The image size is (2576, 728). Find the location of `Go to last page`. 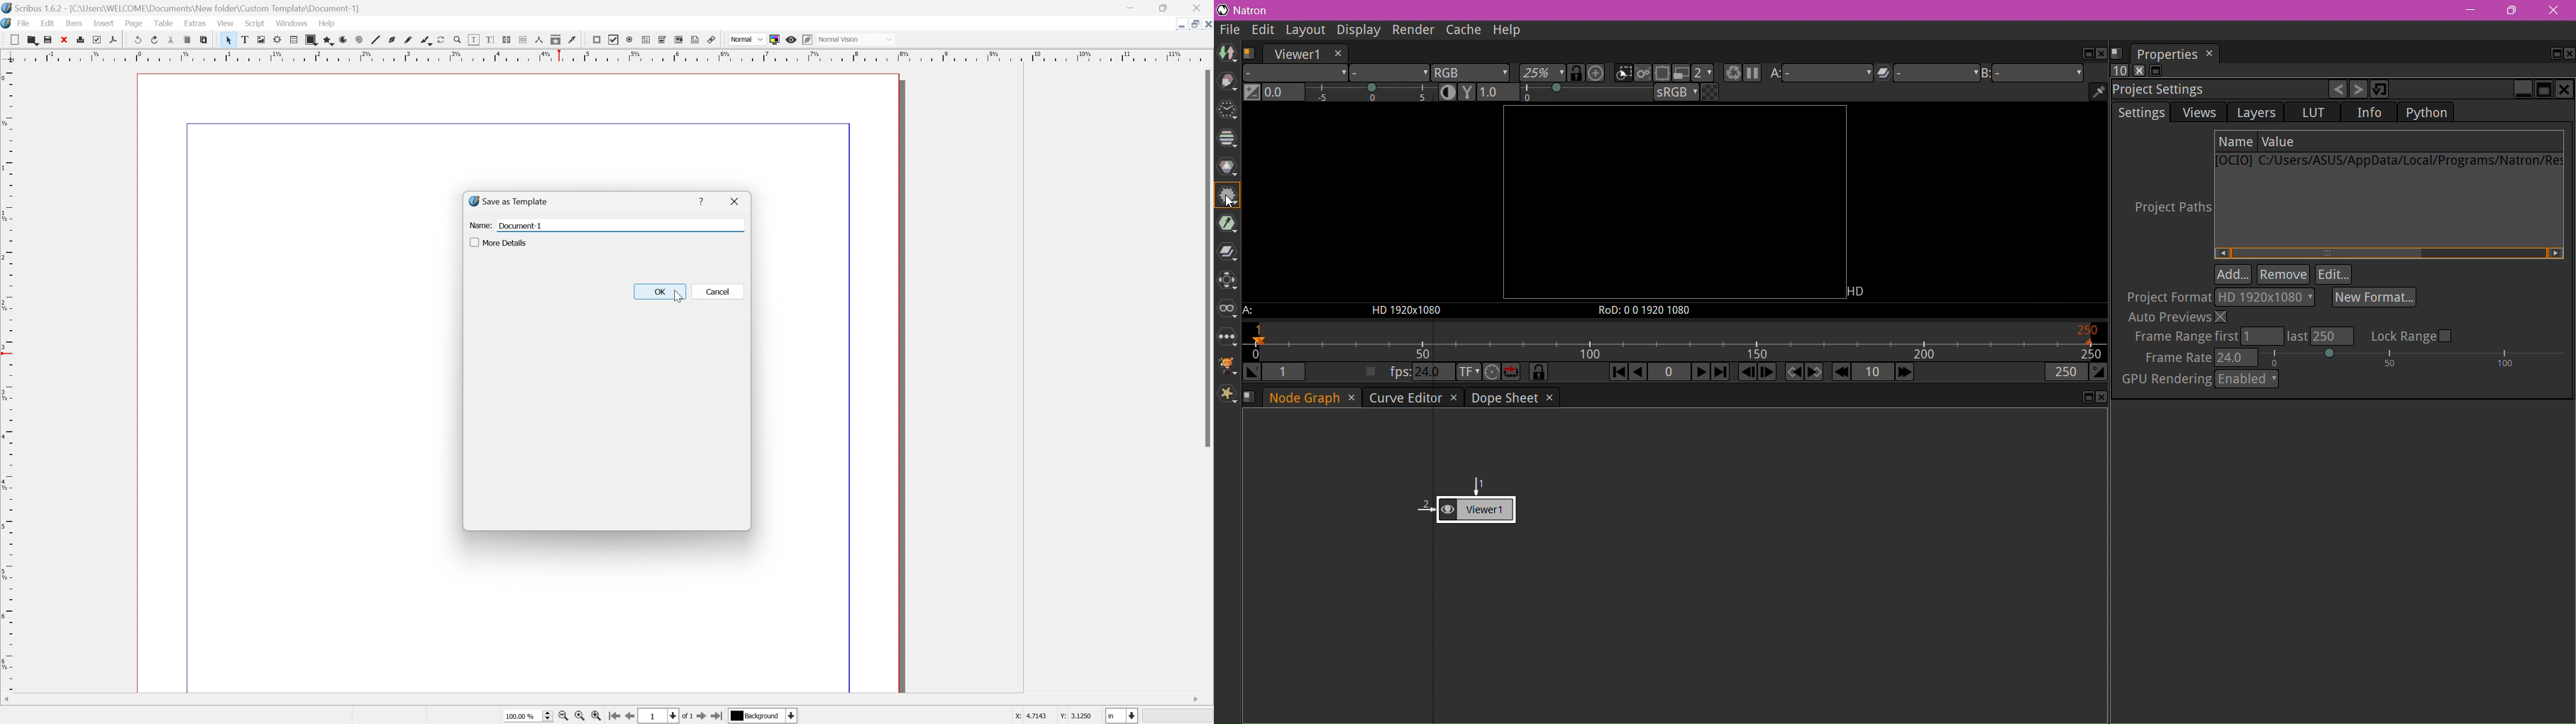

Go to last page is located at coordinates (718, 717).